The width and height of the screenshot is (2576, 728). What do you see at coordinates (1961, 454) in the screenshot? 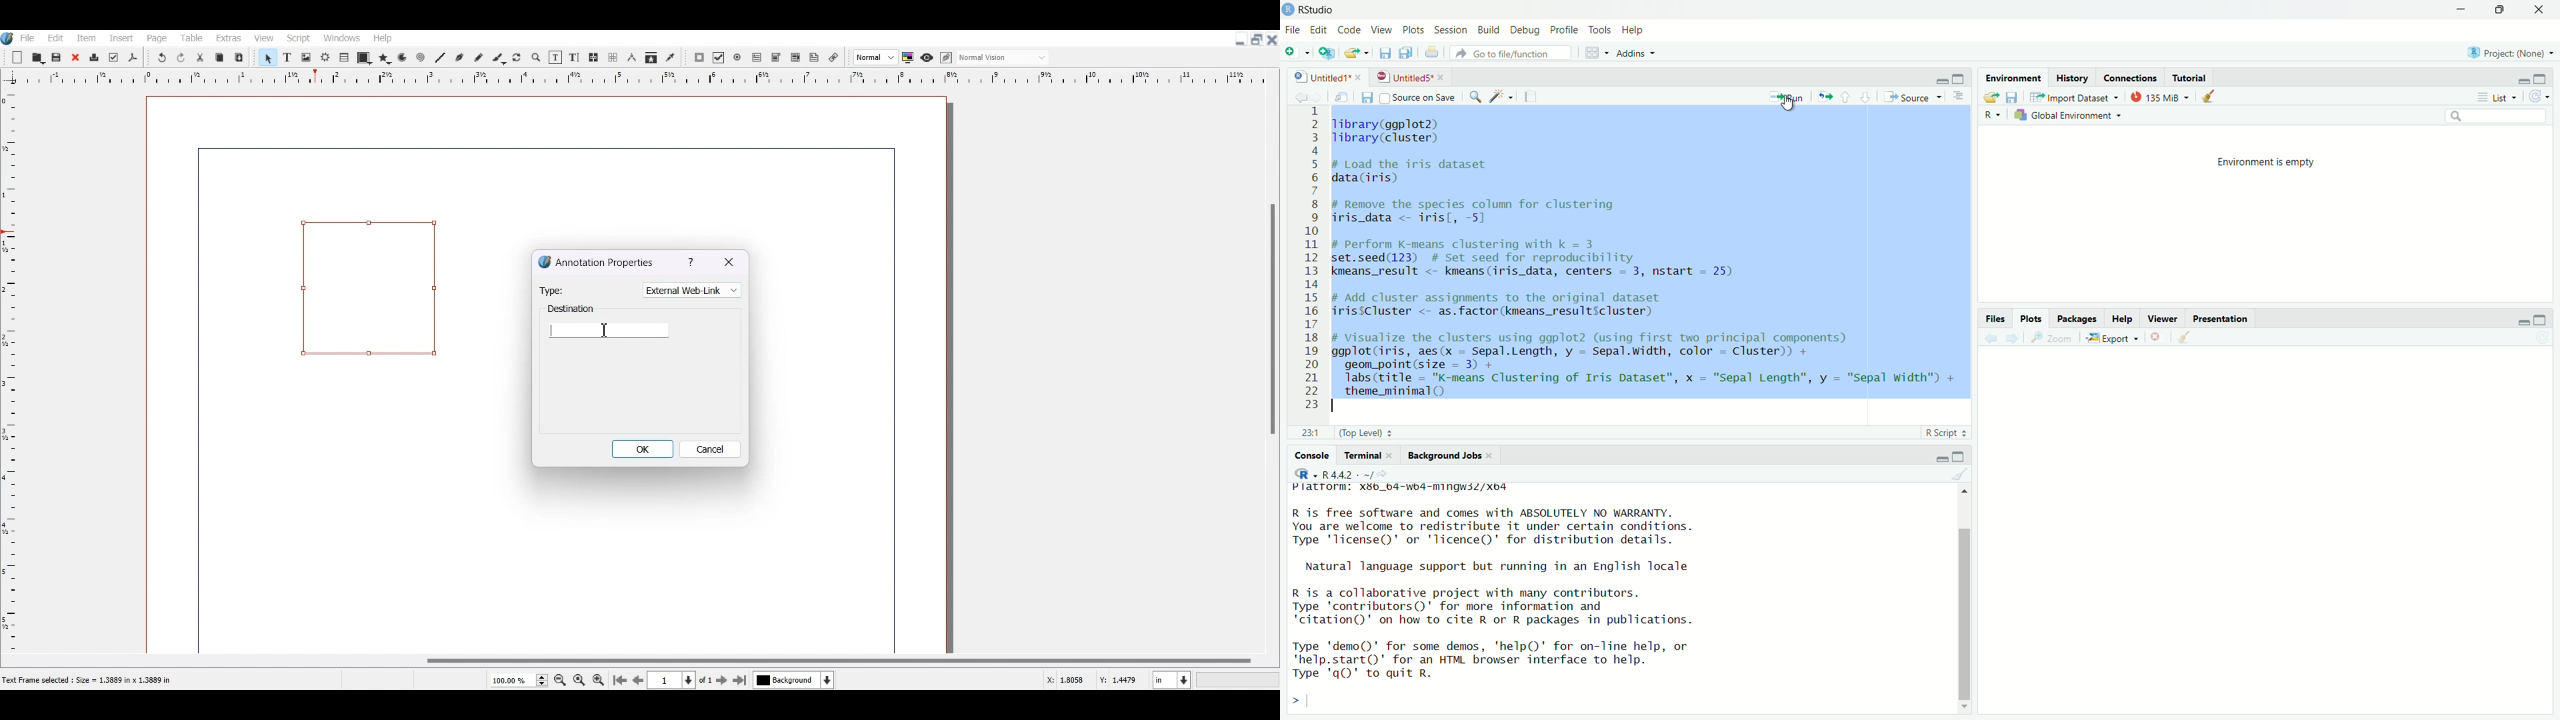
I see `maximize` at bounding box center [1961, 454].